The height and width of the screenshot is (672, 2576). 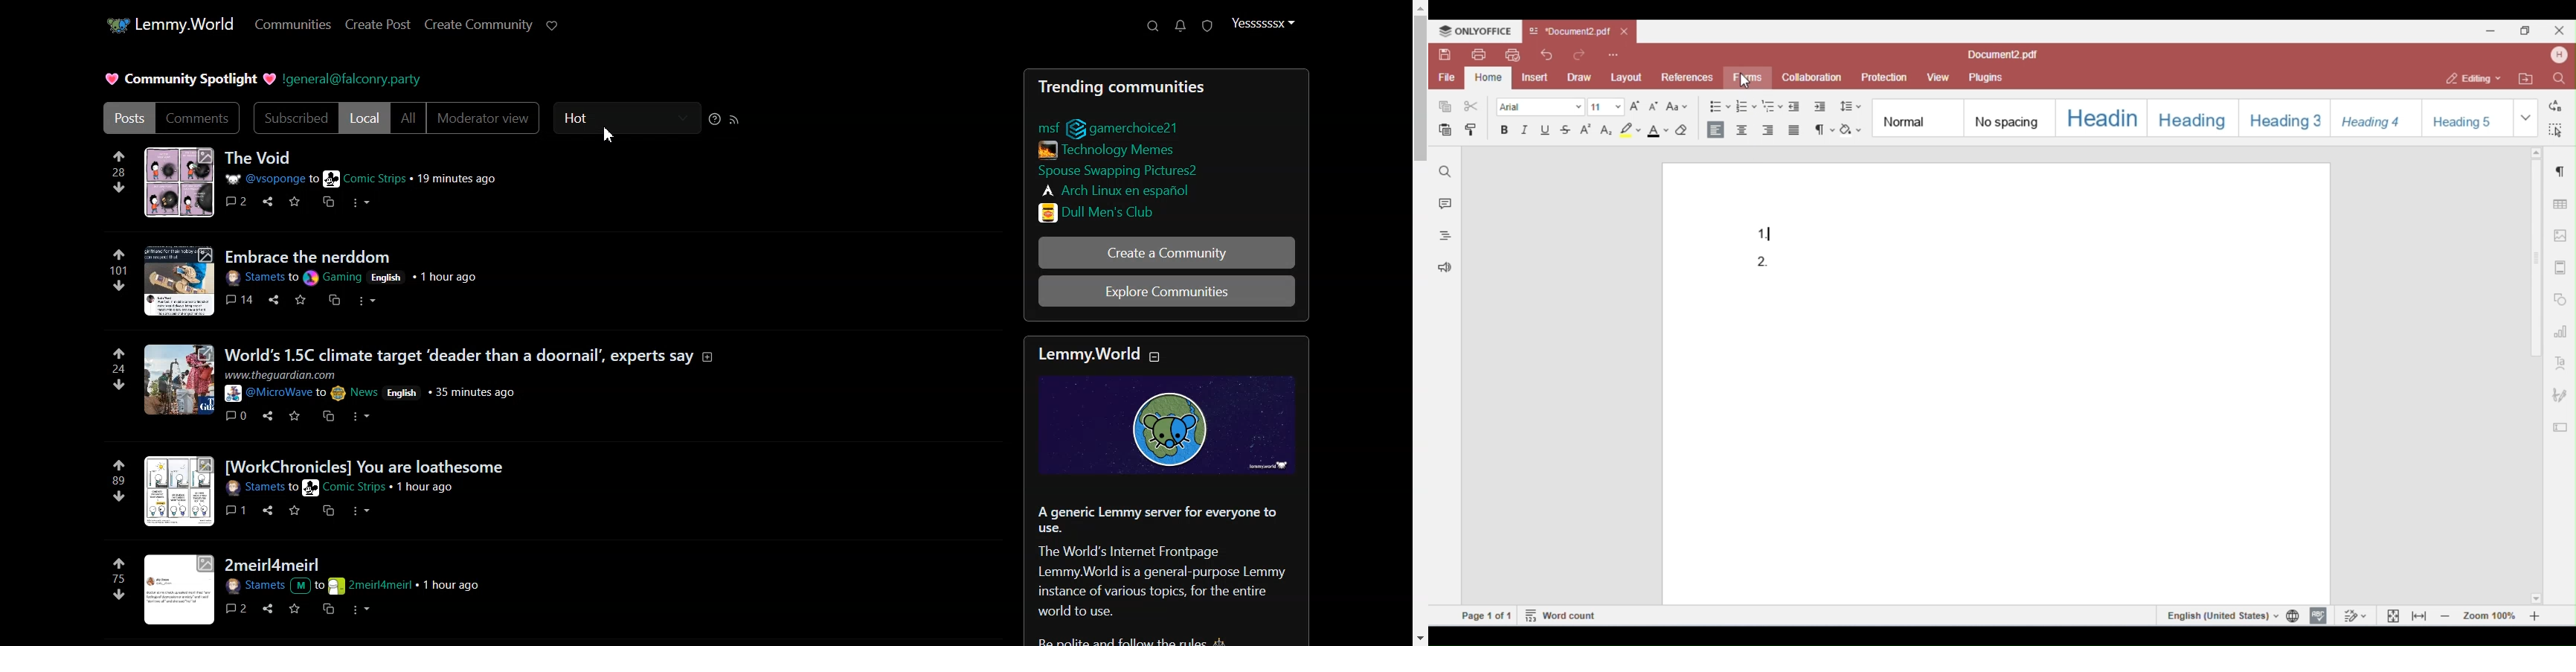 What do you see at coordinates (120, 595) in the screenshot?
I see `downvote` at bounding box center [120, 595].